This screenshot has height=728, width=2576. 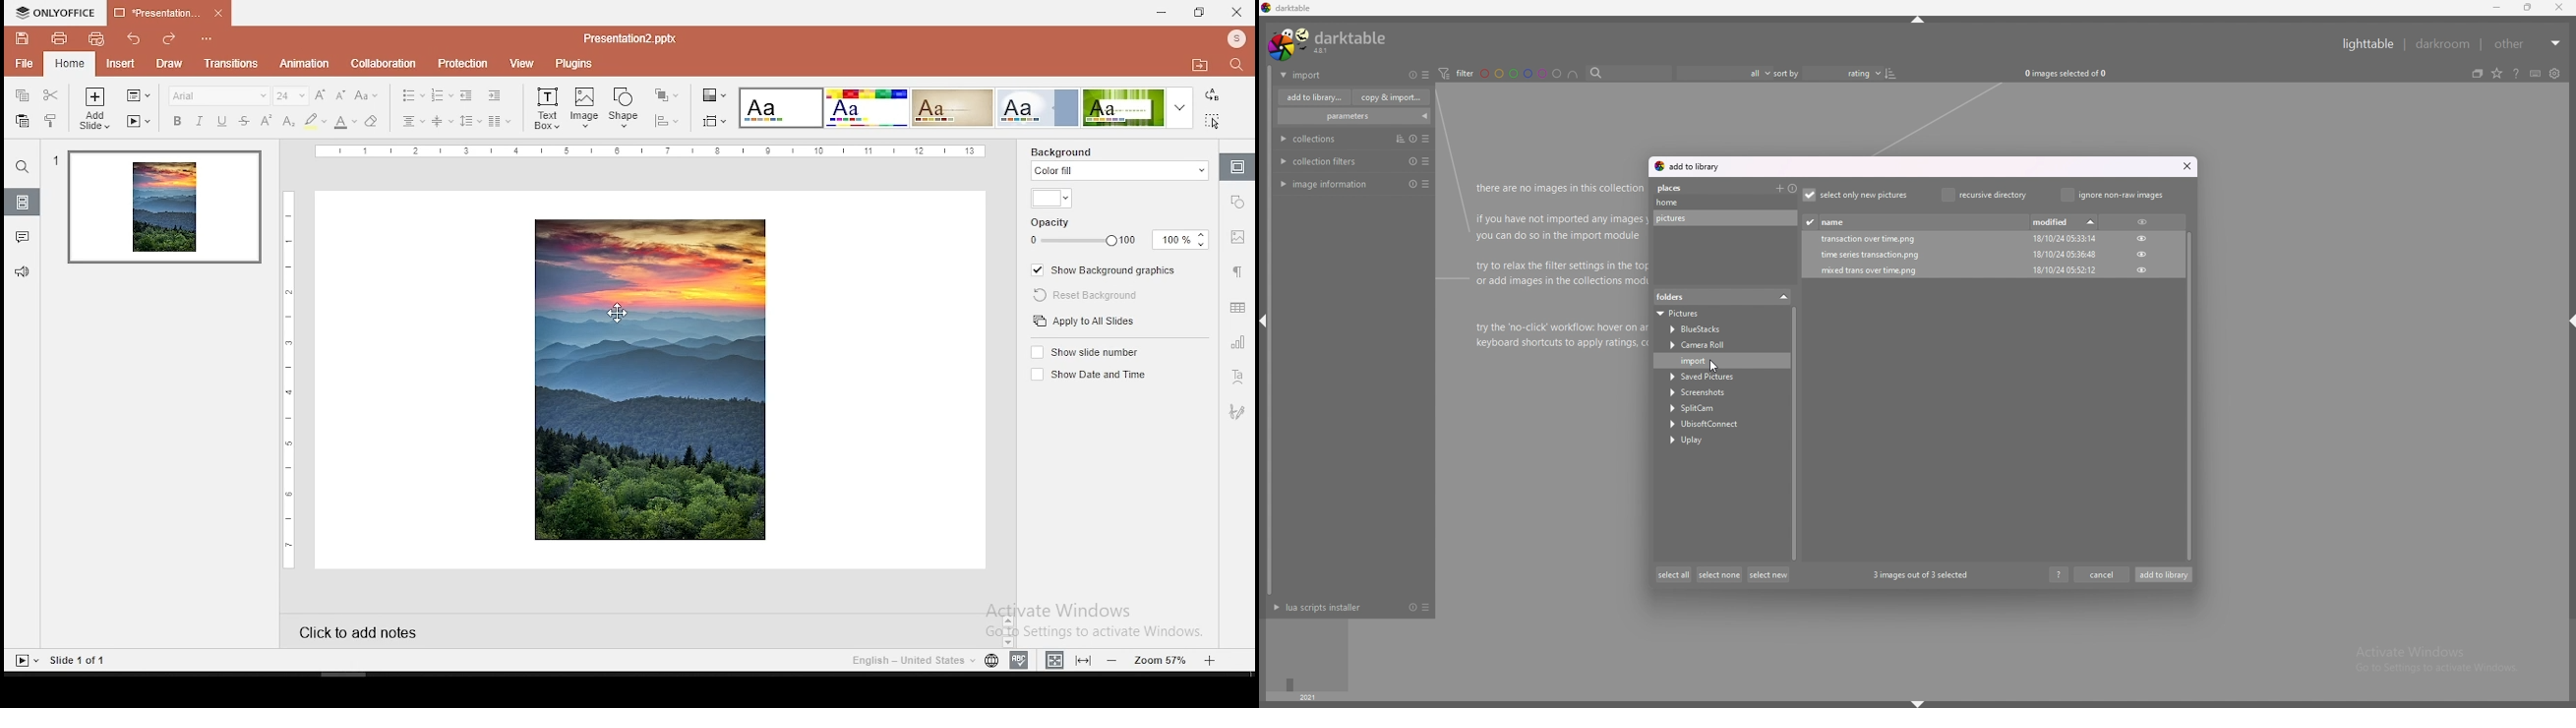 I want to click on decrease font size, so click(x=340, y=95).